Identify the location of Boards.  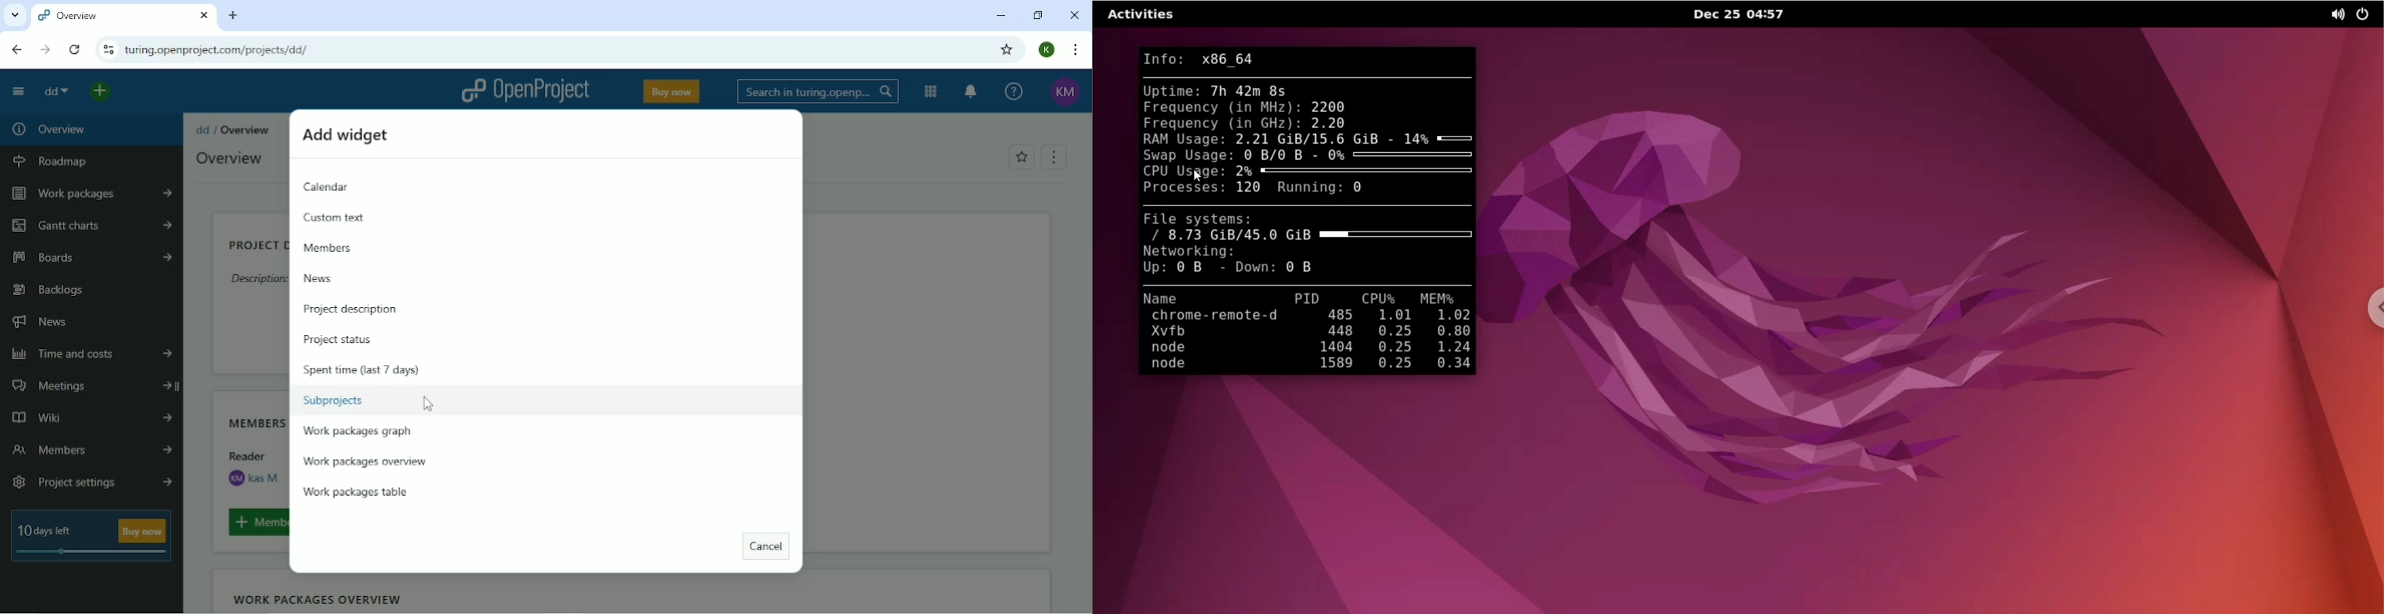
(93, 258).